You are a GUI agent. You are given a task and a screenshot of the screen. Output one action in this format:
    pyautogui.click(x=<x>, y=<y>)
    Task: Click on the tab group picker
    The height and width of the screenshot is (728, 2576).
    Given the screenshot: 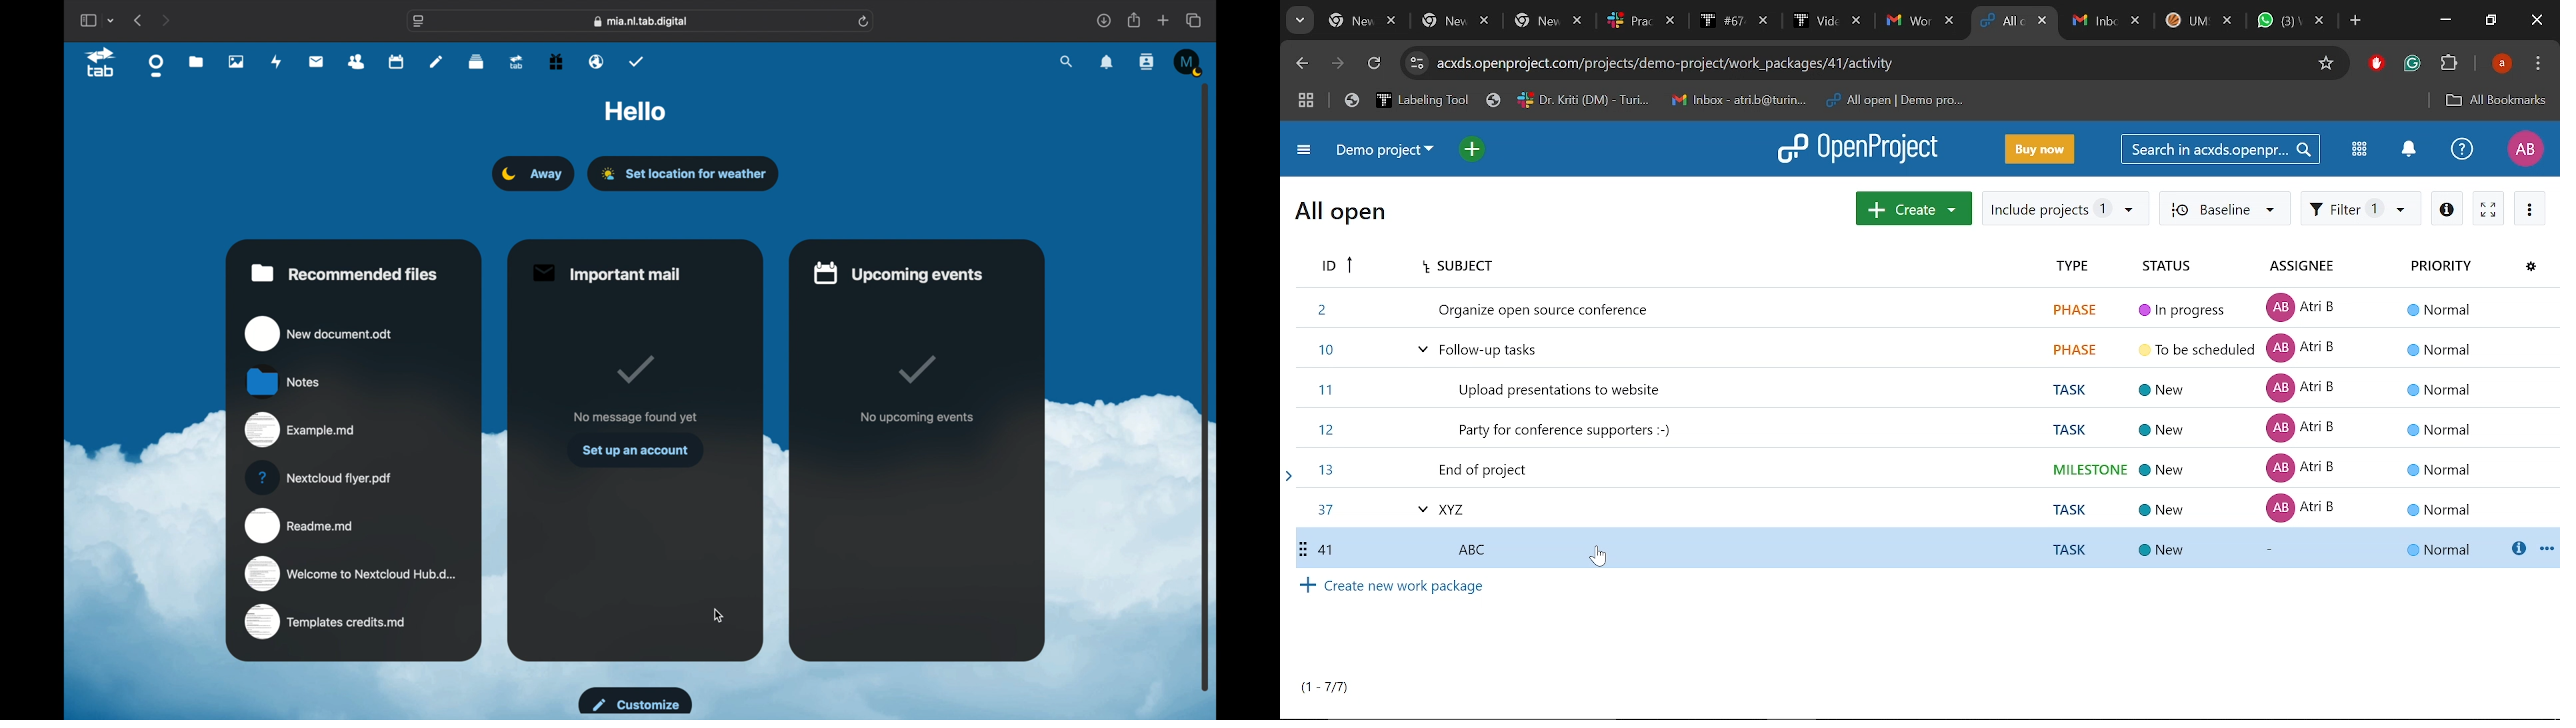 What is the action you would take?
    pyautogui.click(x=111, y=20)
    